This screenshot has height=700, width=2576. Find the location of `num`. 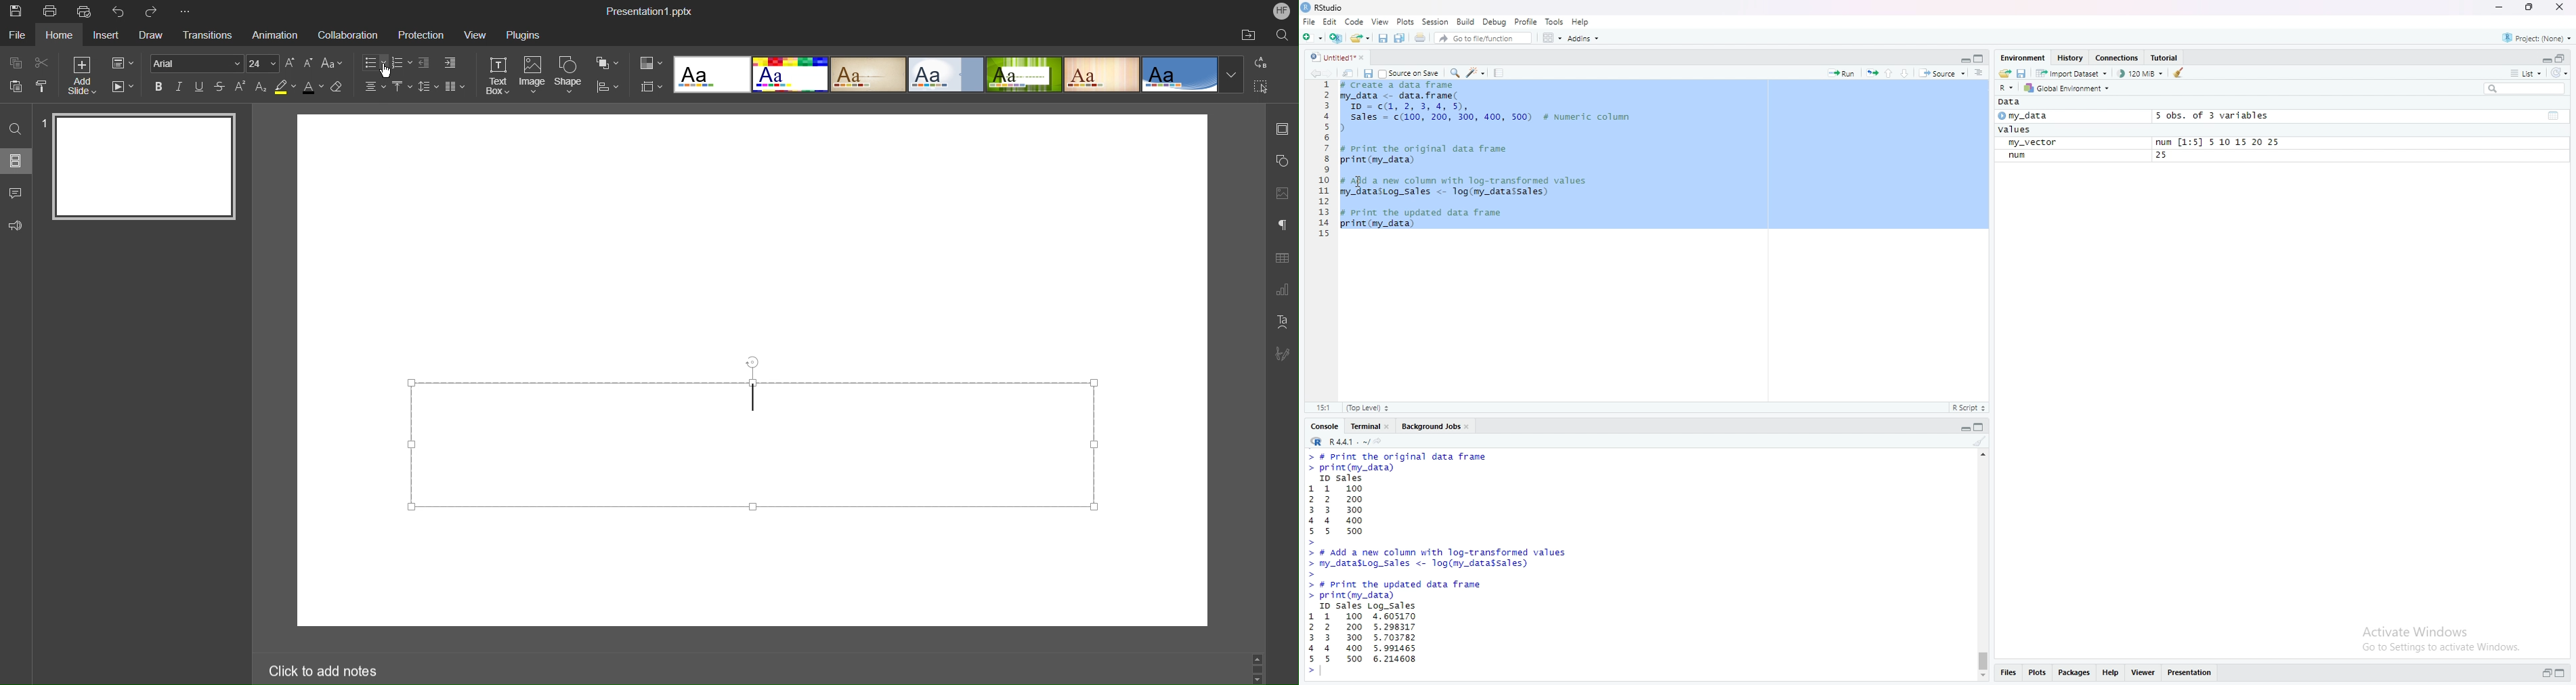

num is located at coordinates (2019, 156).